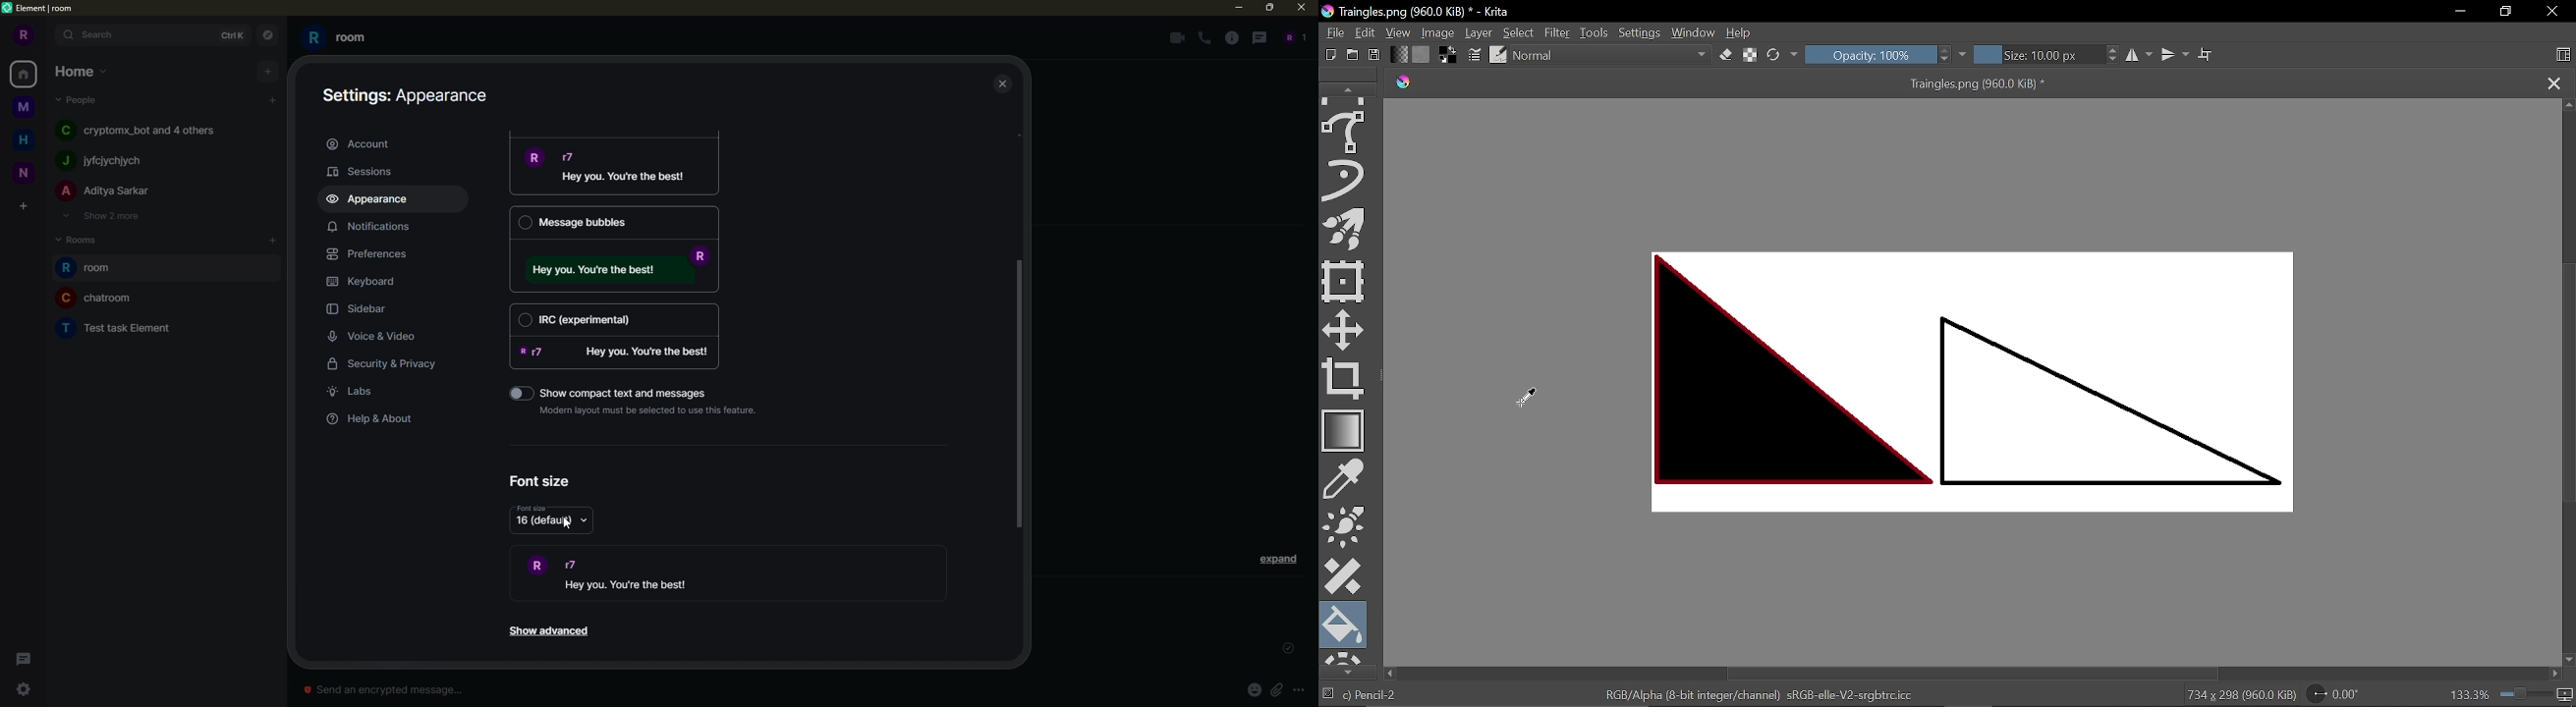 This screenshot has height=728, width=2576. I want to click on Eraser, so click(1726, 56).